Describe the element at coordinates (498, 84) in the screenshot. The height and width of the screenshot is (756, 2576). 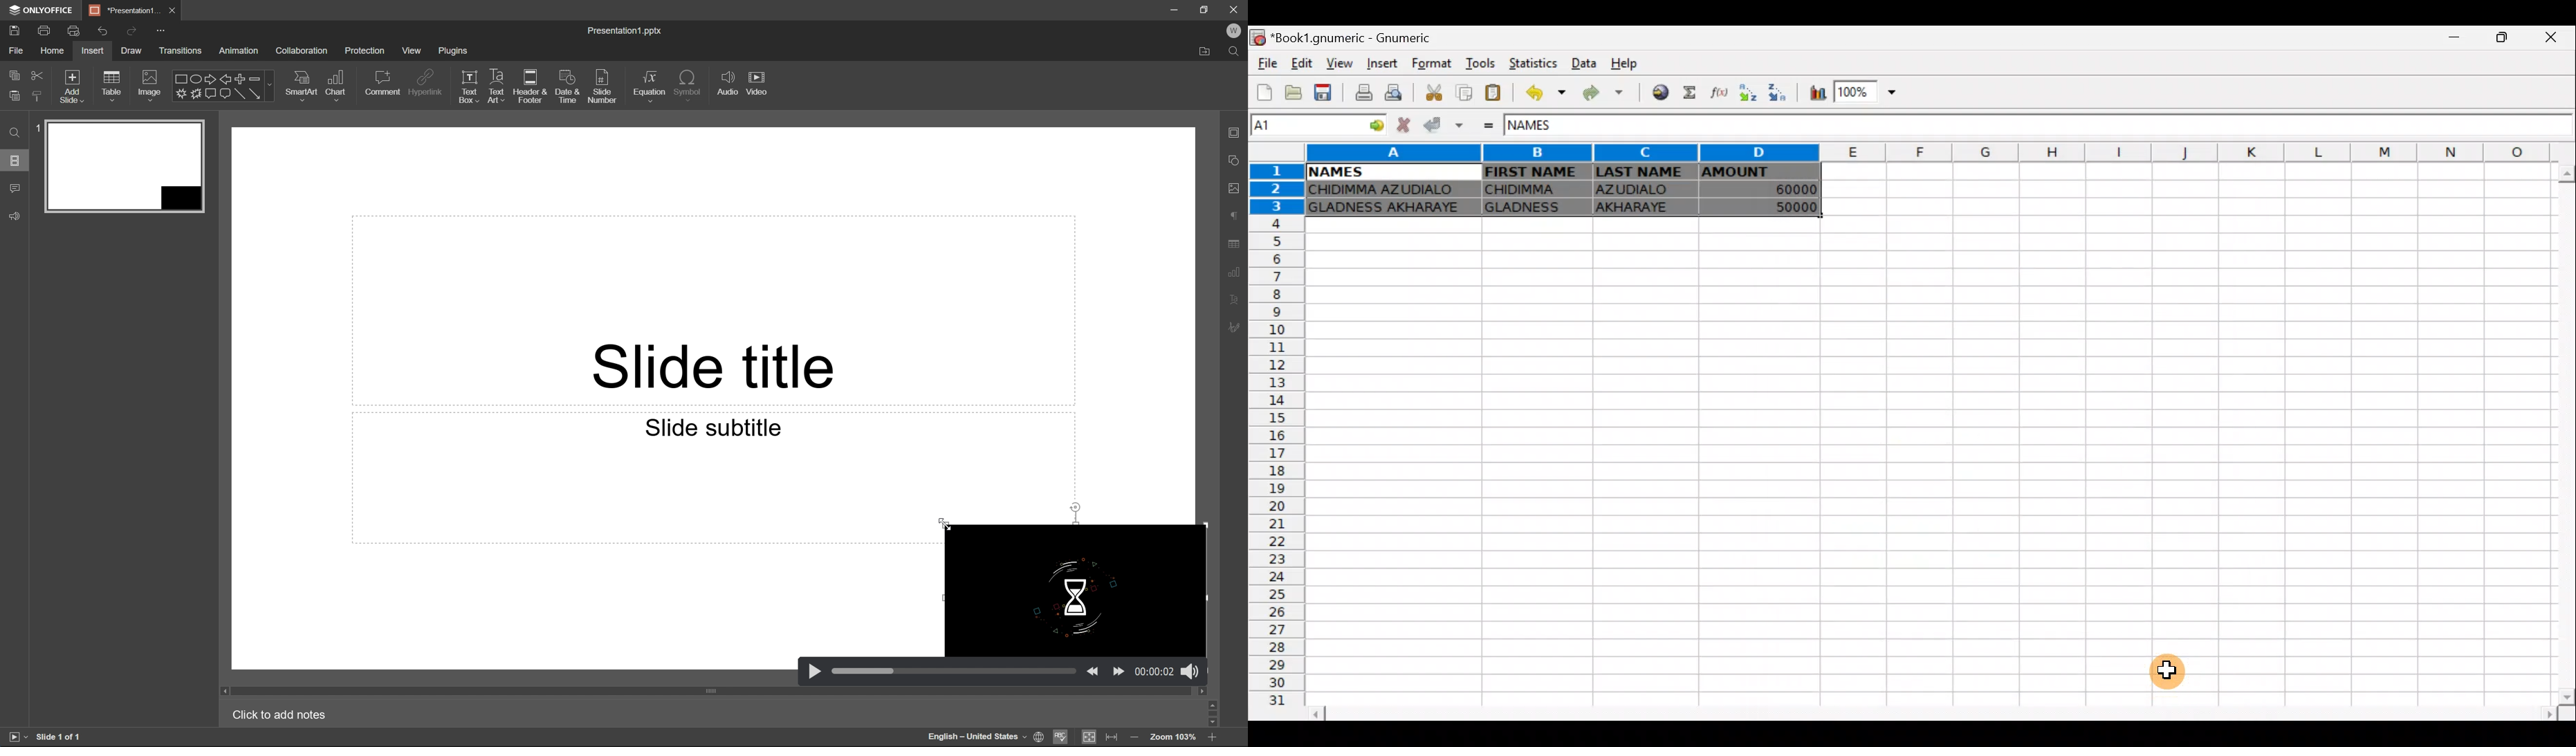
I see `text art` at that location.